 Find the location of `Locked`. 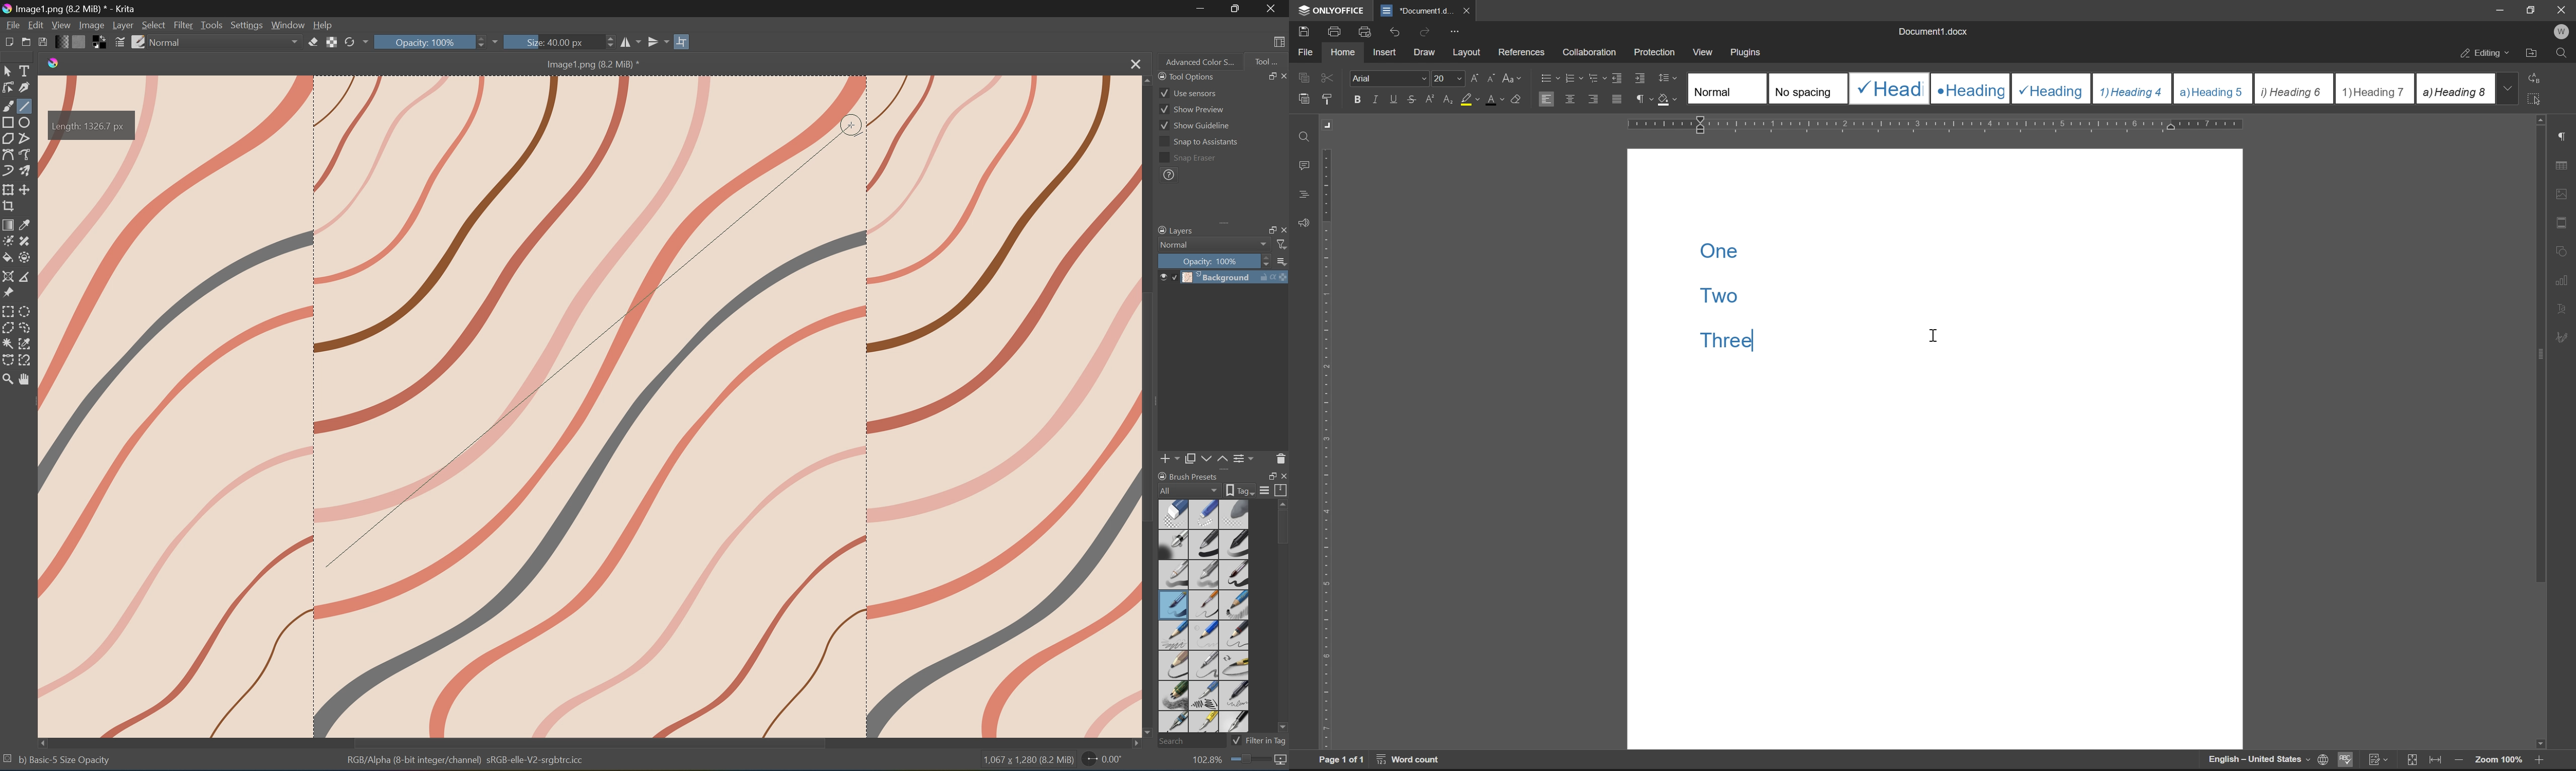

Locked is located at coordinates (1174, 277).